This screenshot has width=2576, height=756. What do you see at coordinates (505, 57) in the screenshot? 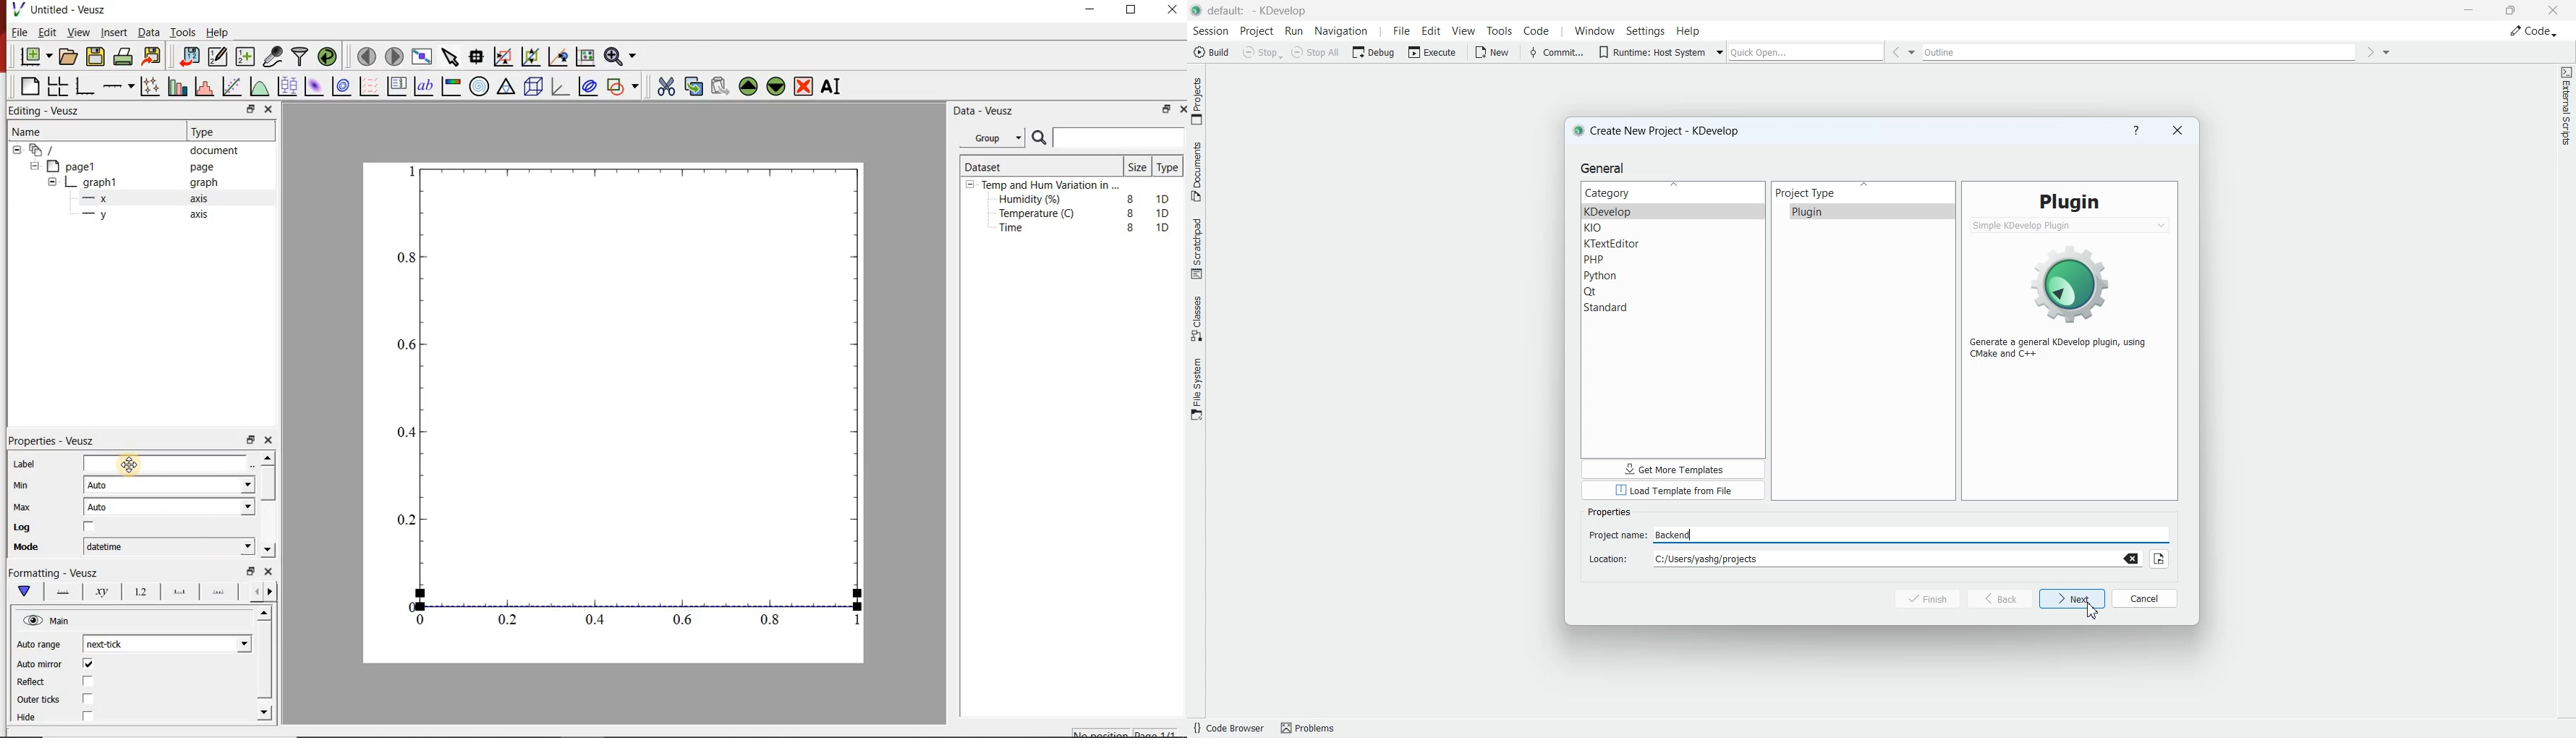
I see `click or draw a rectangle to zoom graph axes` at bounding box center [505, 57].